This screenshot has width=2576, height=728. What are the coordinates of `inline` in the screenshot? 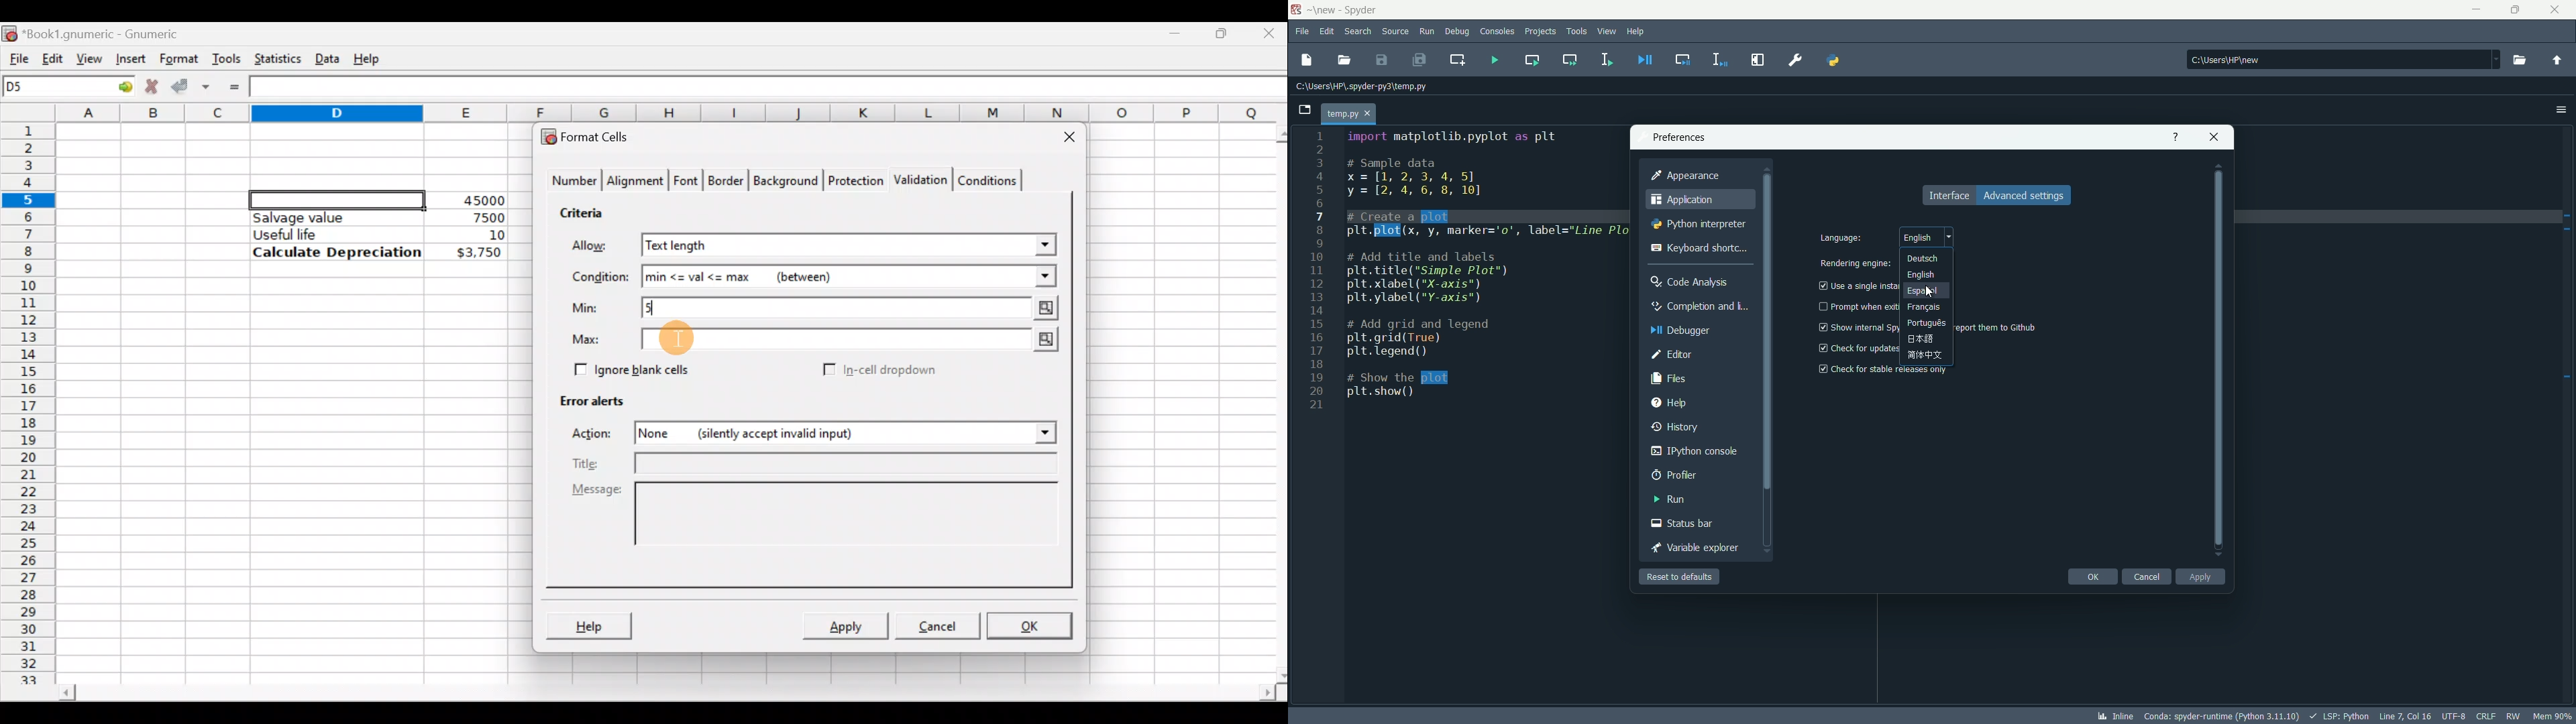 It's located at (2116, 717).